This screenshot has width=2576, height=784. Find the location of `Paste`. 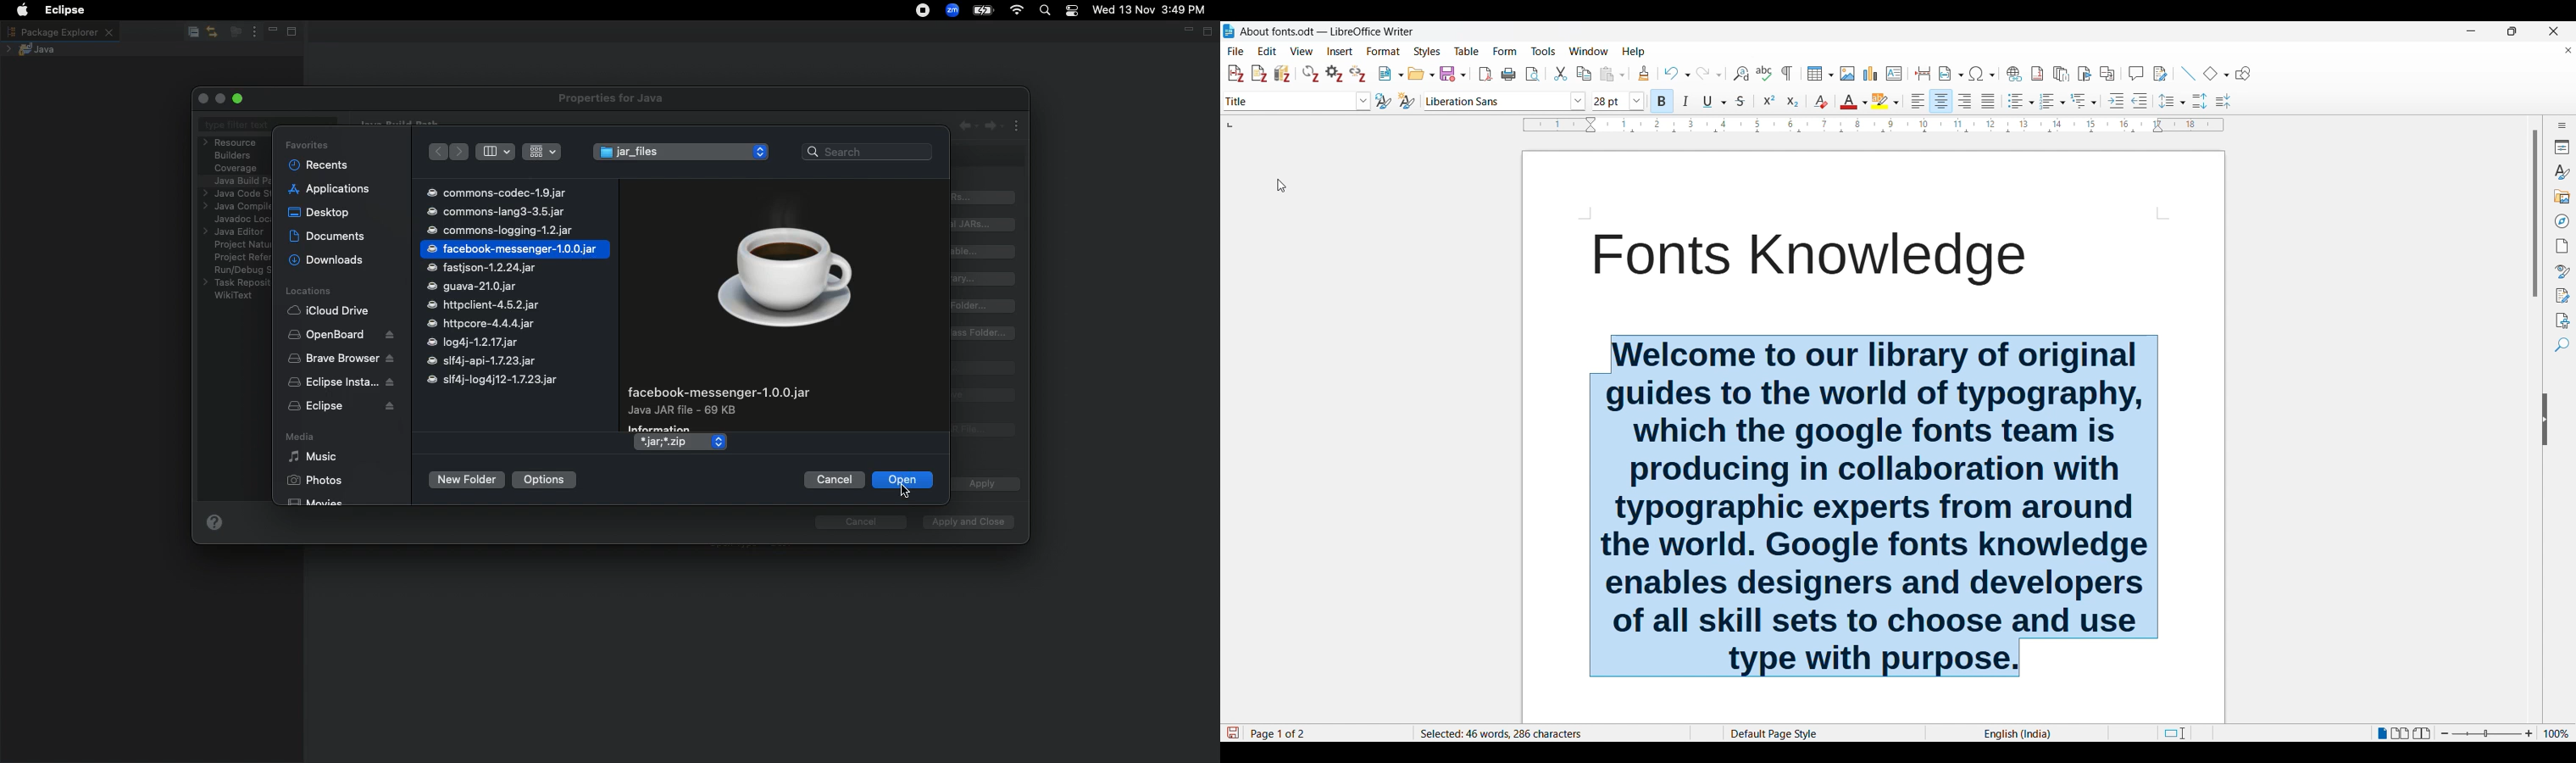

Paste is located at coordinates (1612, 74).